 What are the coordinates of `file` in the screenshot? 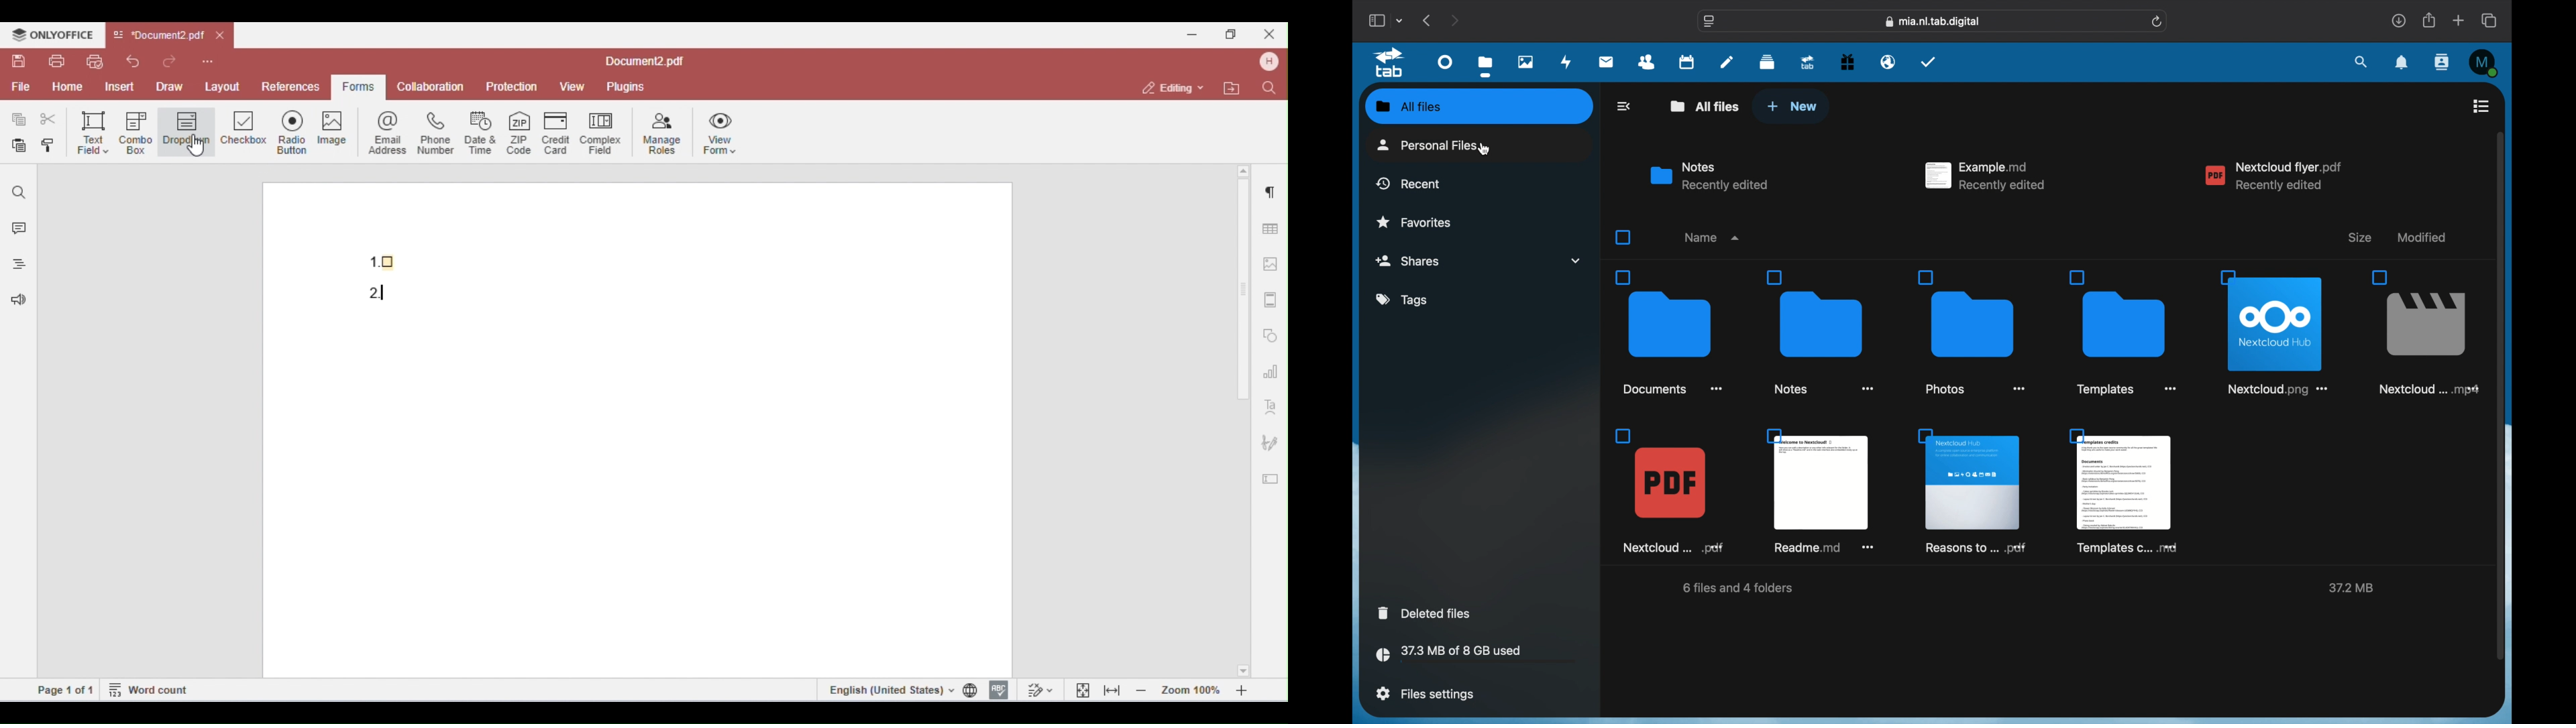 It's located at (1823, 491).